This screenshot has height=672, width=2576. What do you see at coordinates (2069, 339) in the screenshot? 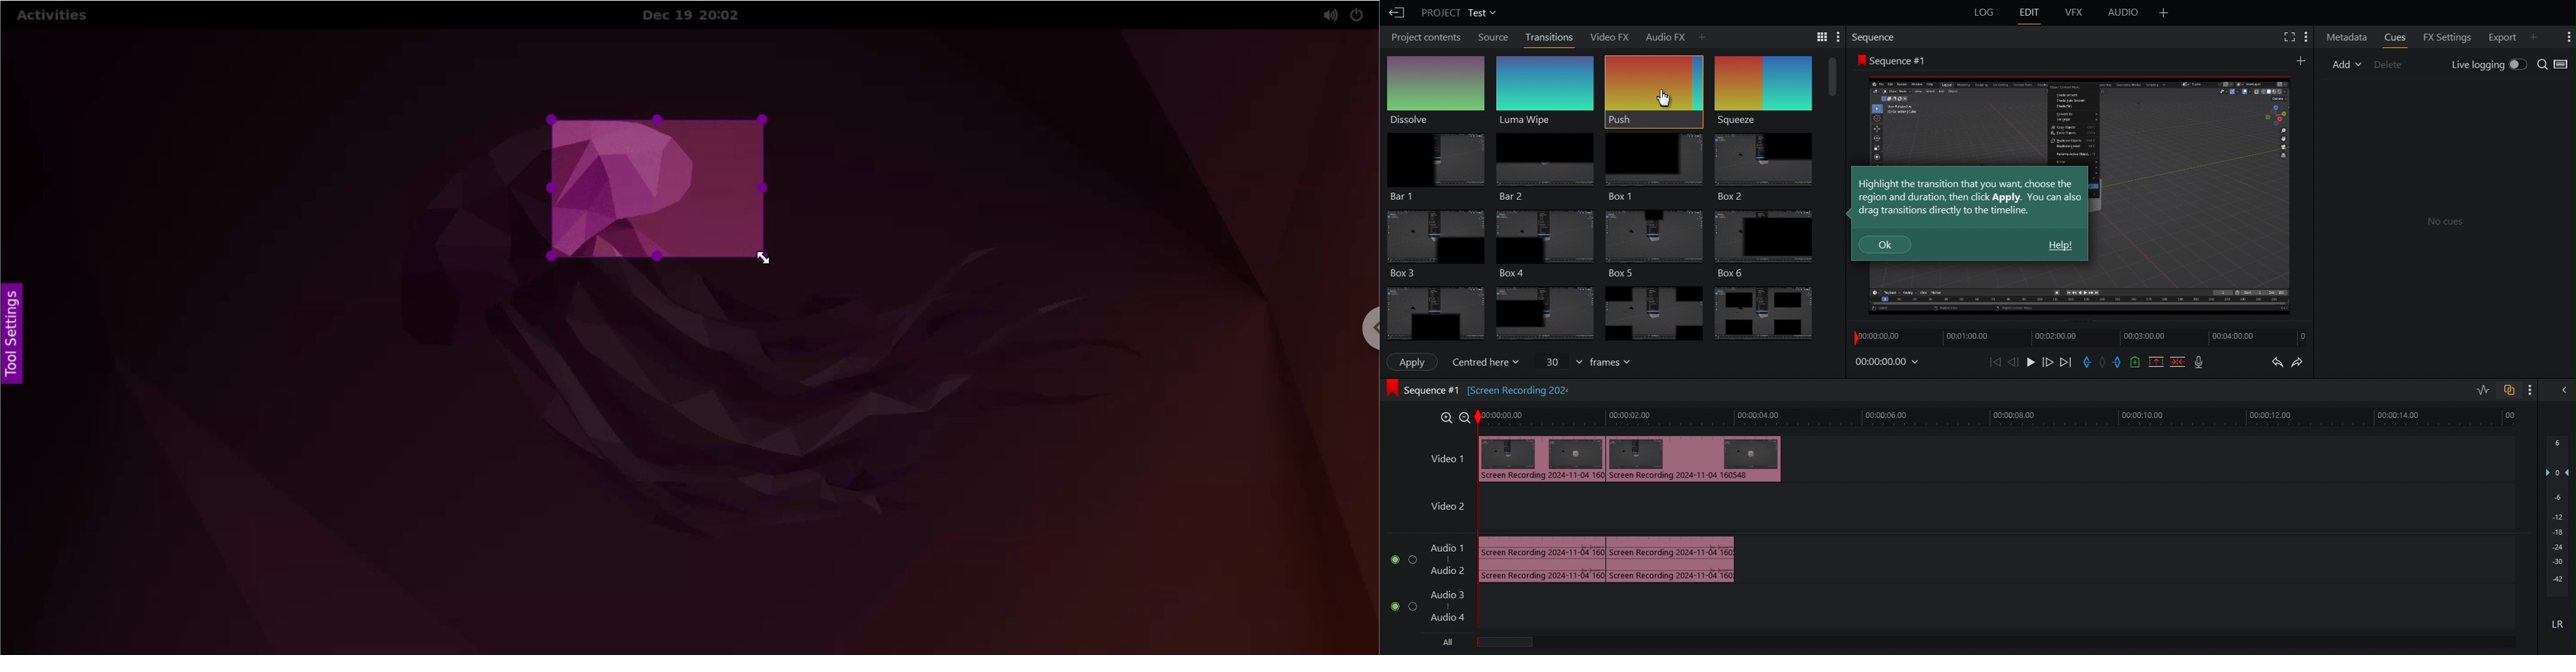
I see `Timeline` at bounding box center [2069, 339].